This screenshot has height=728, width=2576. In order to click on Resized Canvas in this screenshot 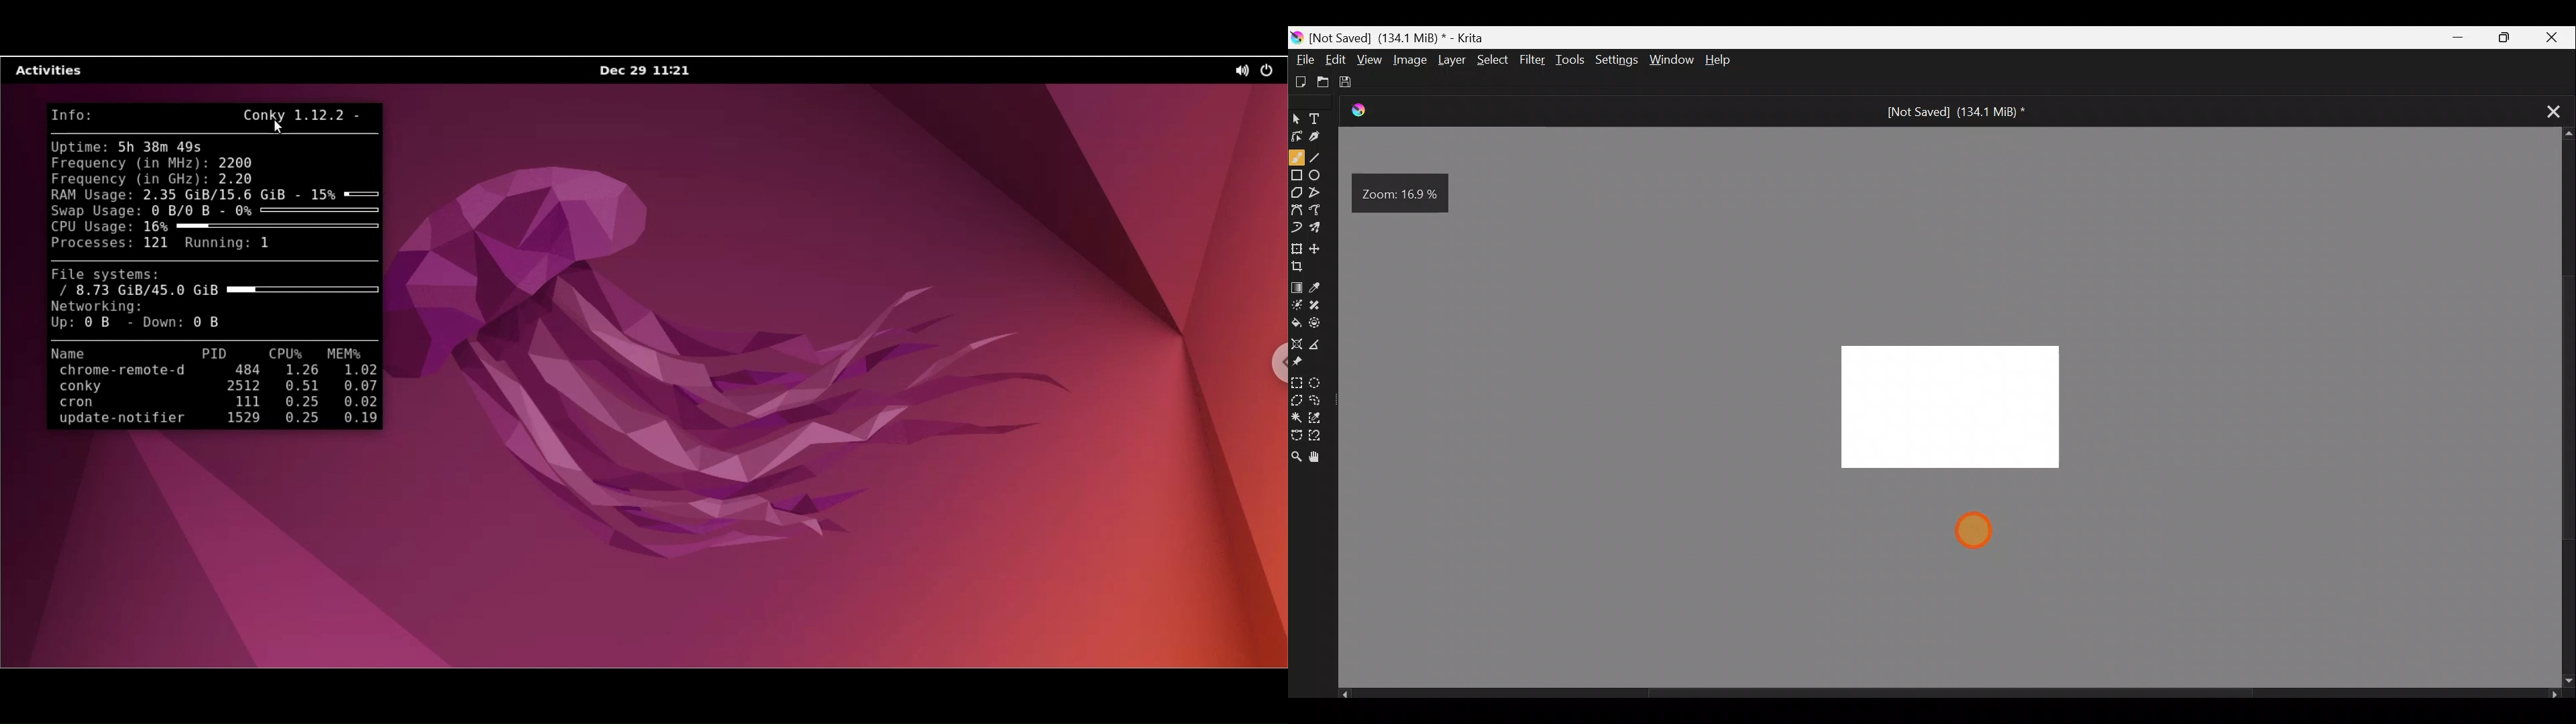, I will do `click(1962, 408)`.